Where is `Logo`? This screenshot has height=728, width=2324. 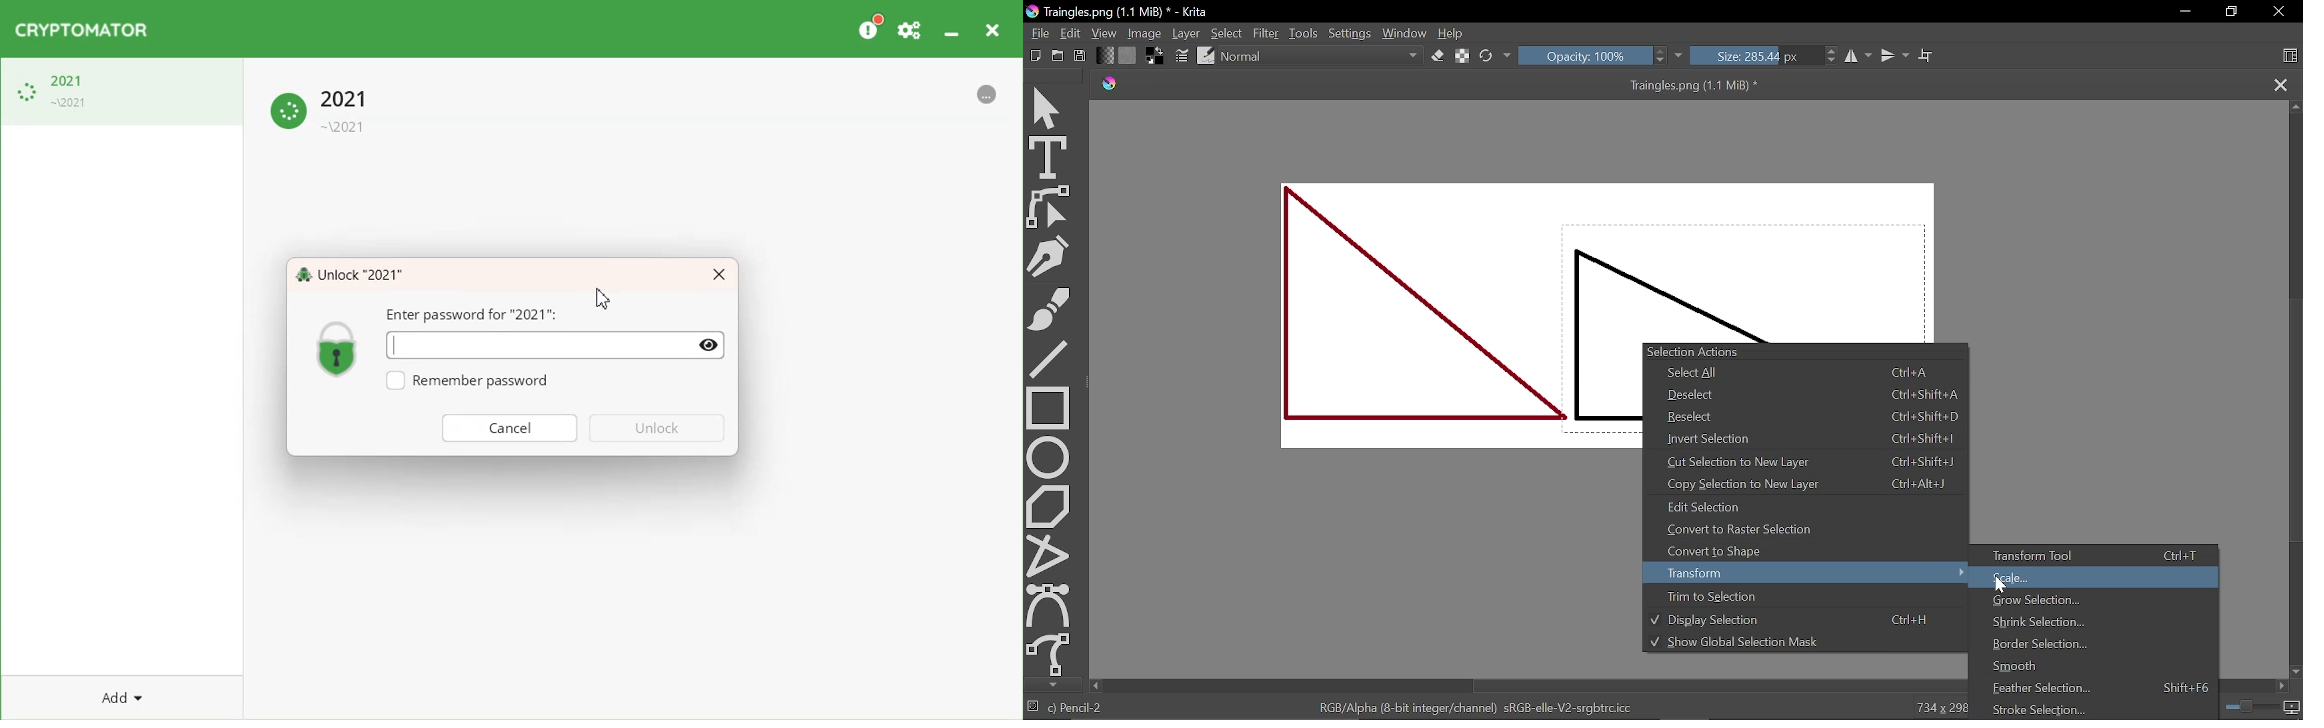 Logo is located at coordinates (81, 30).